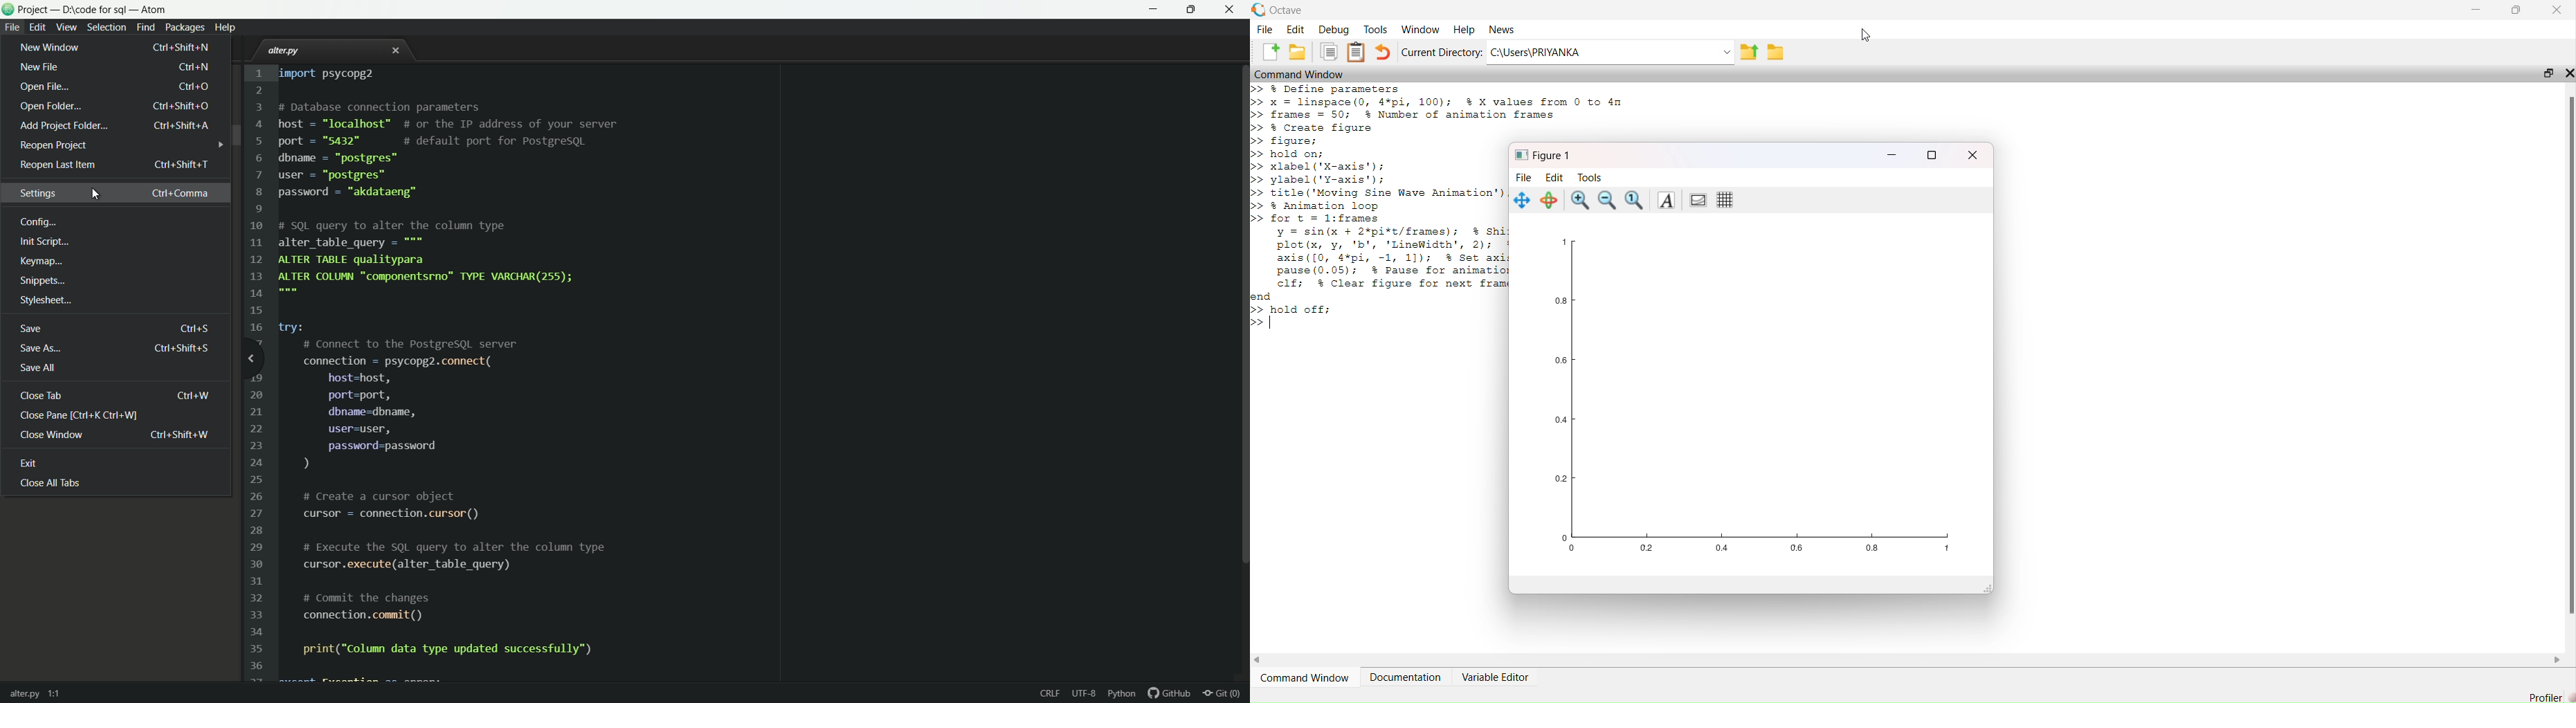 Image resolution: width=2576 pixels, height=728 pixels. Describe the element at coordinates (38, 691) in the screenshot. I see `alter.py 1:1` at that location.